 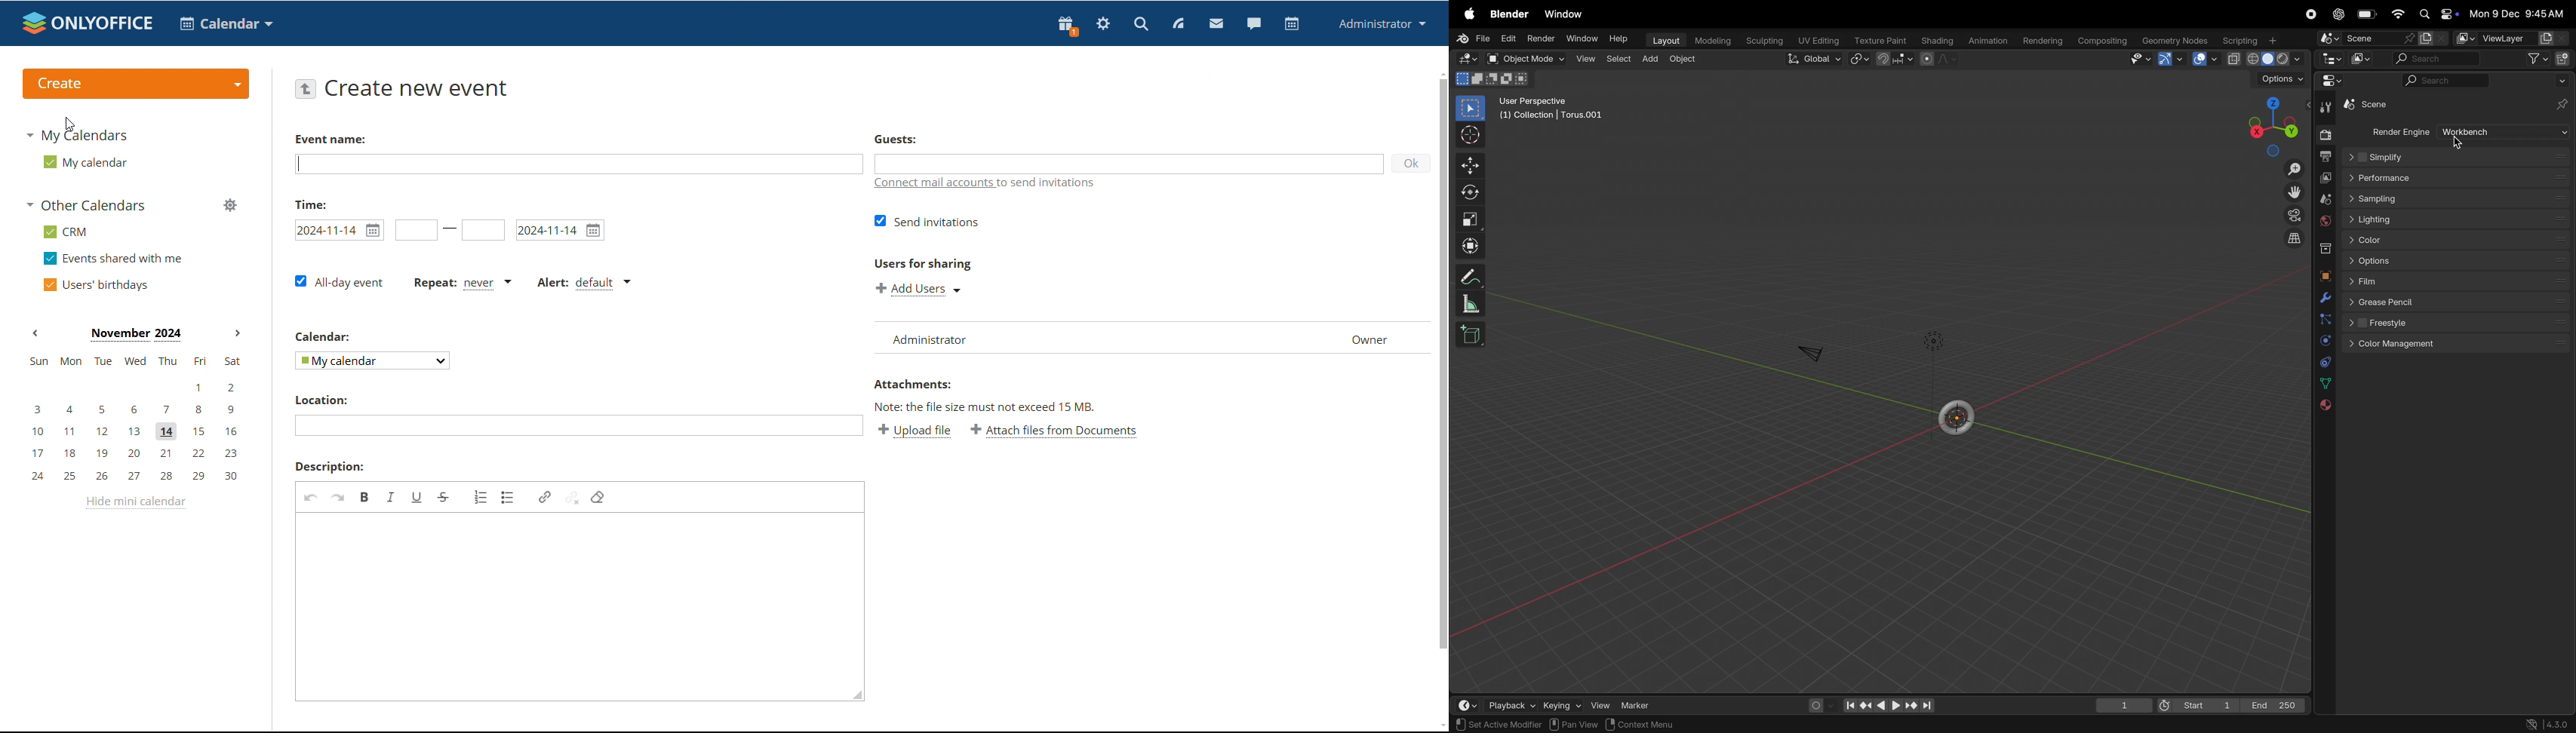 I want to click on Rotate, so click(x=1473, y=193).